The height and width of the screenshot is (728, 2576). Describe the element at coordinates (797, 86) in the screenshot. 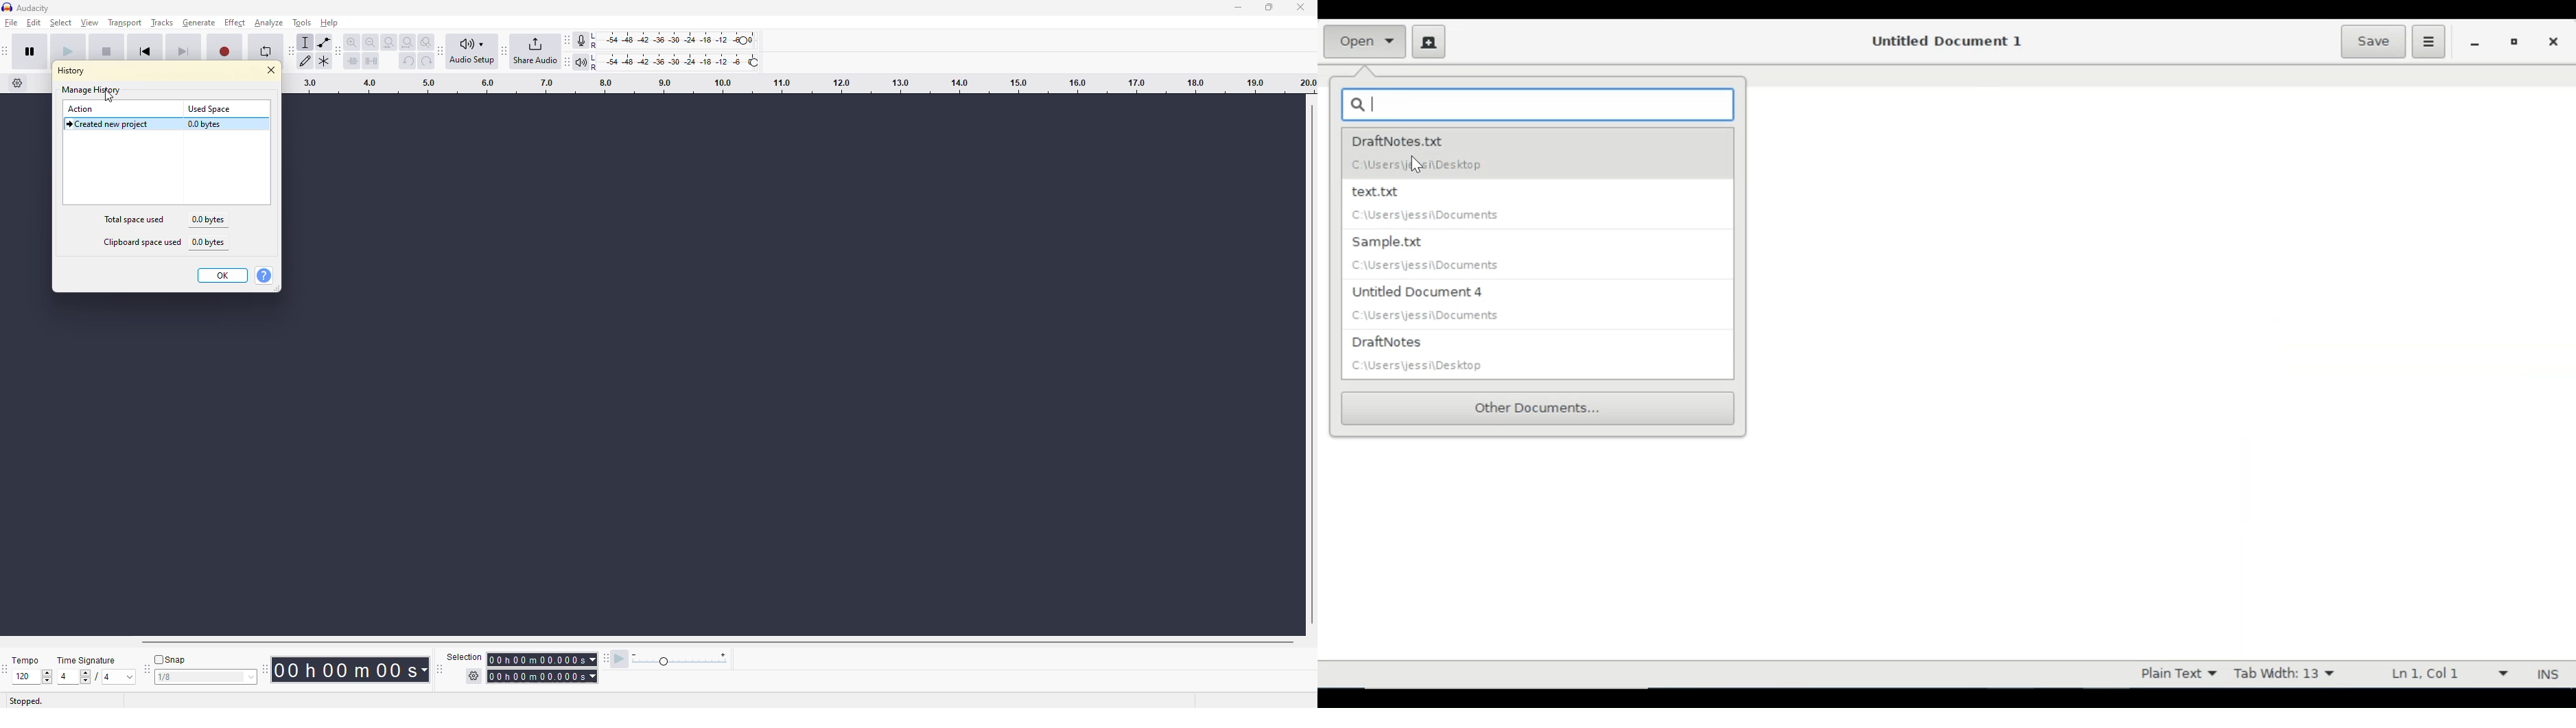

I see `click and drag to define a looping region` at that location.